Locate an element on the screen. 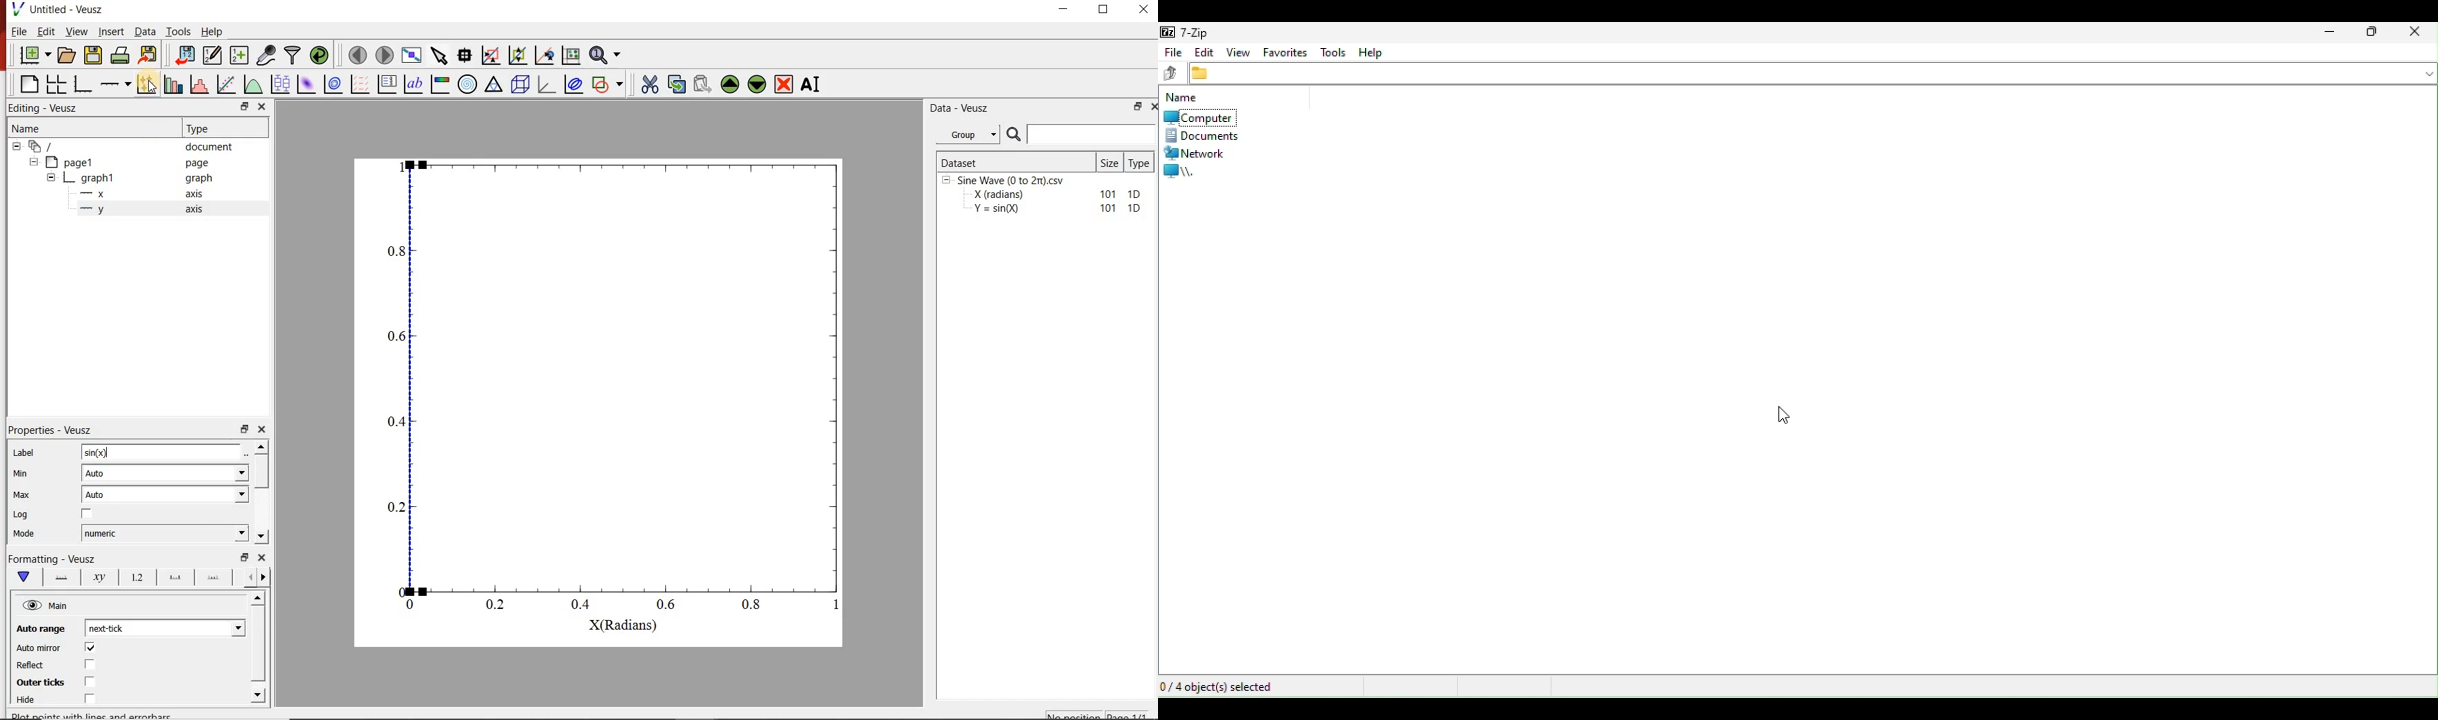  Auto is located at coordinates (165, 494).